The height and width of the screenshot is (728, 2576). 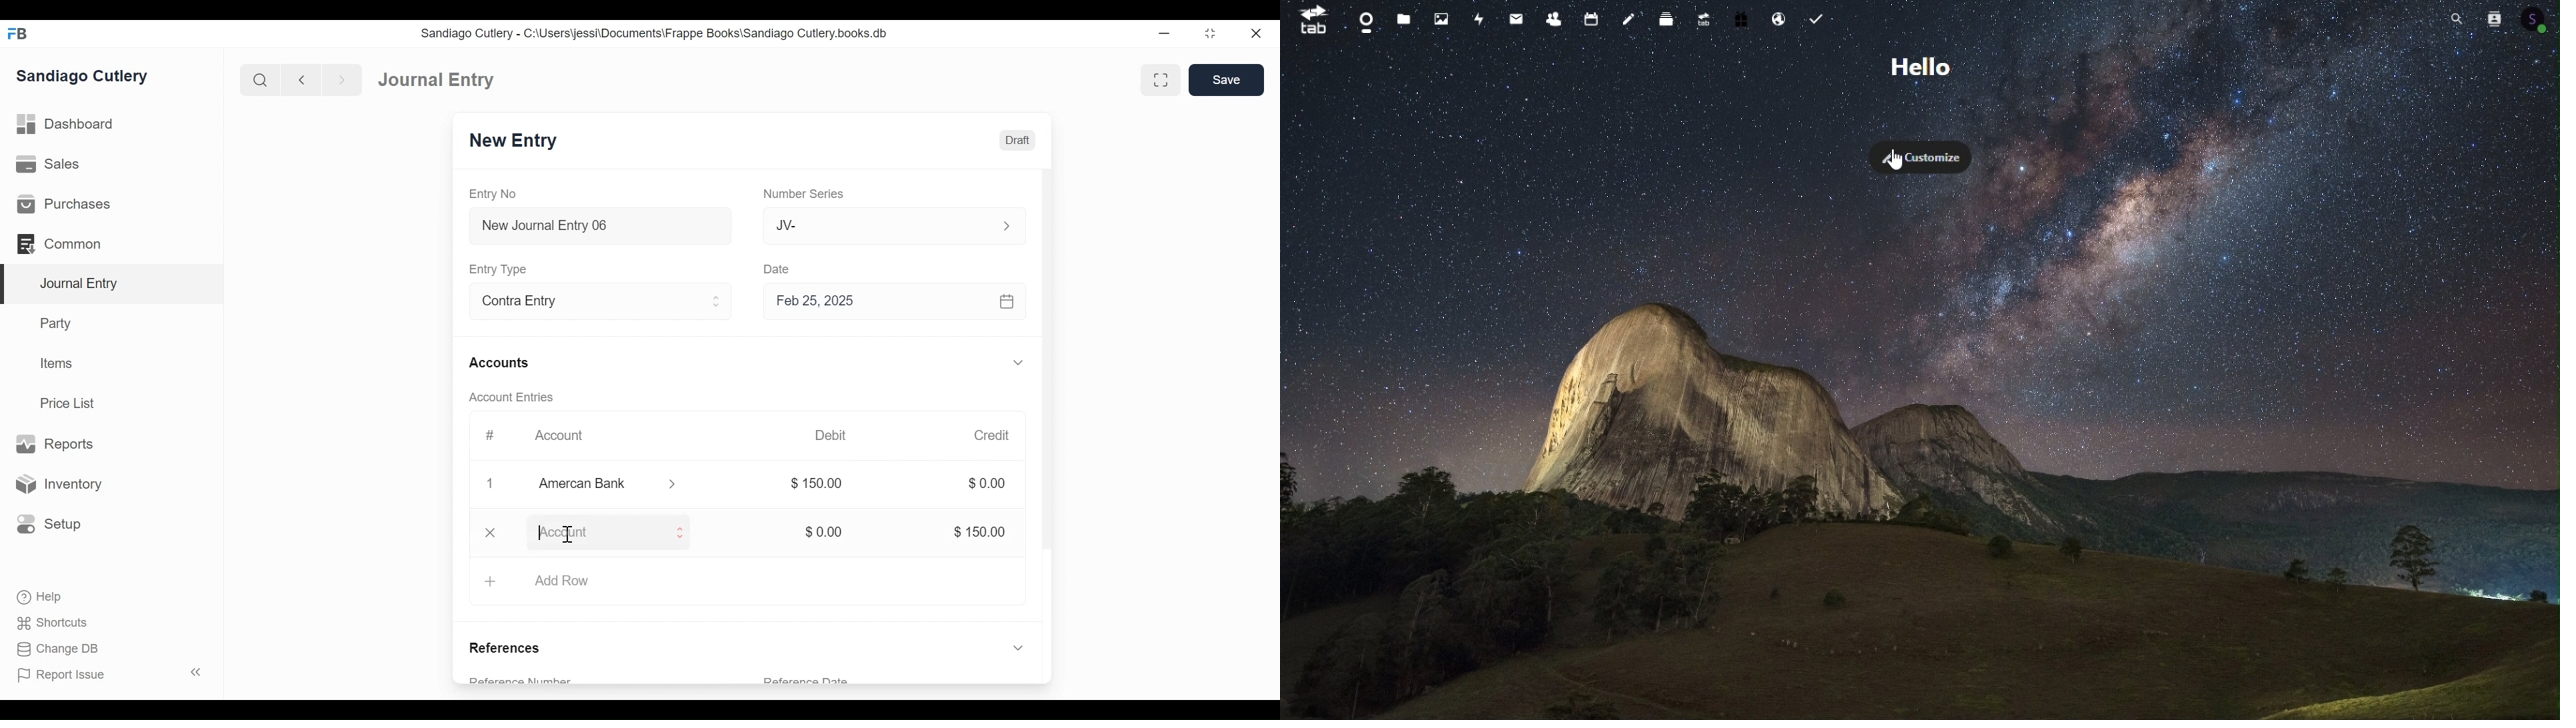 What do you see at coordinates (2536, 19) in the screenshot?
I see `Account icon` at bounding box center [2536, 19].